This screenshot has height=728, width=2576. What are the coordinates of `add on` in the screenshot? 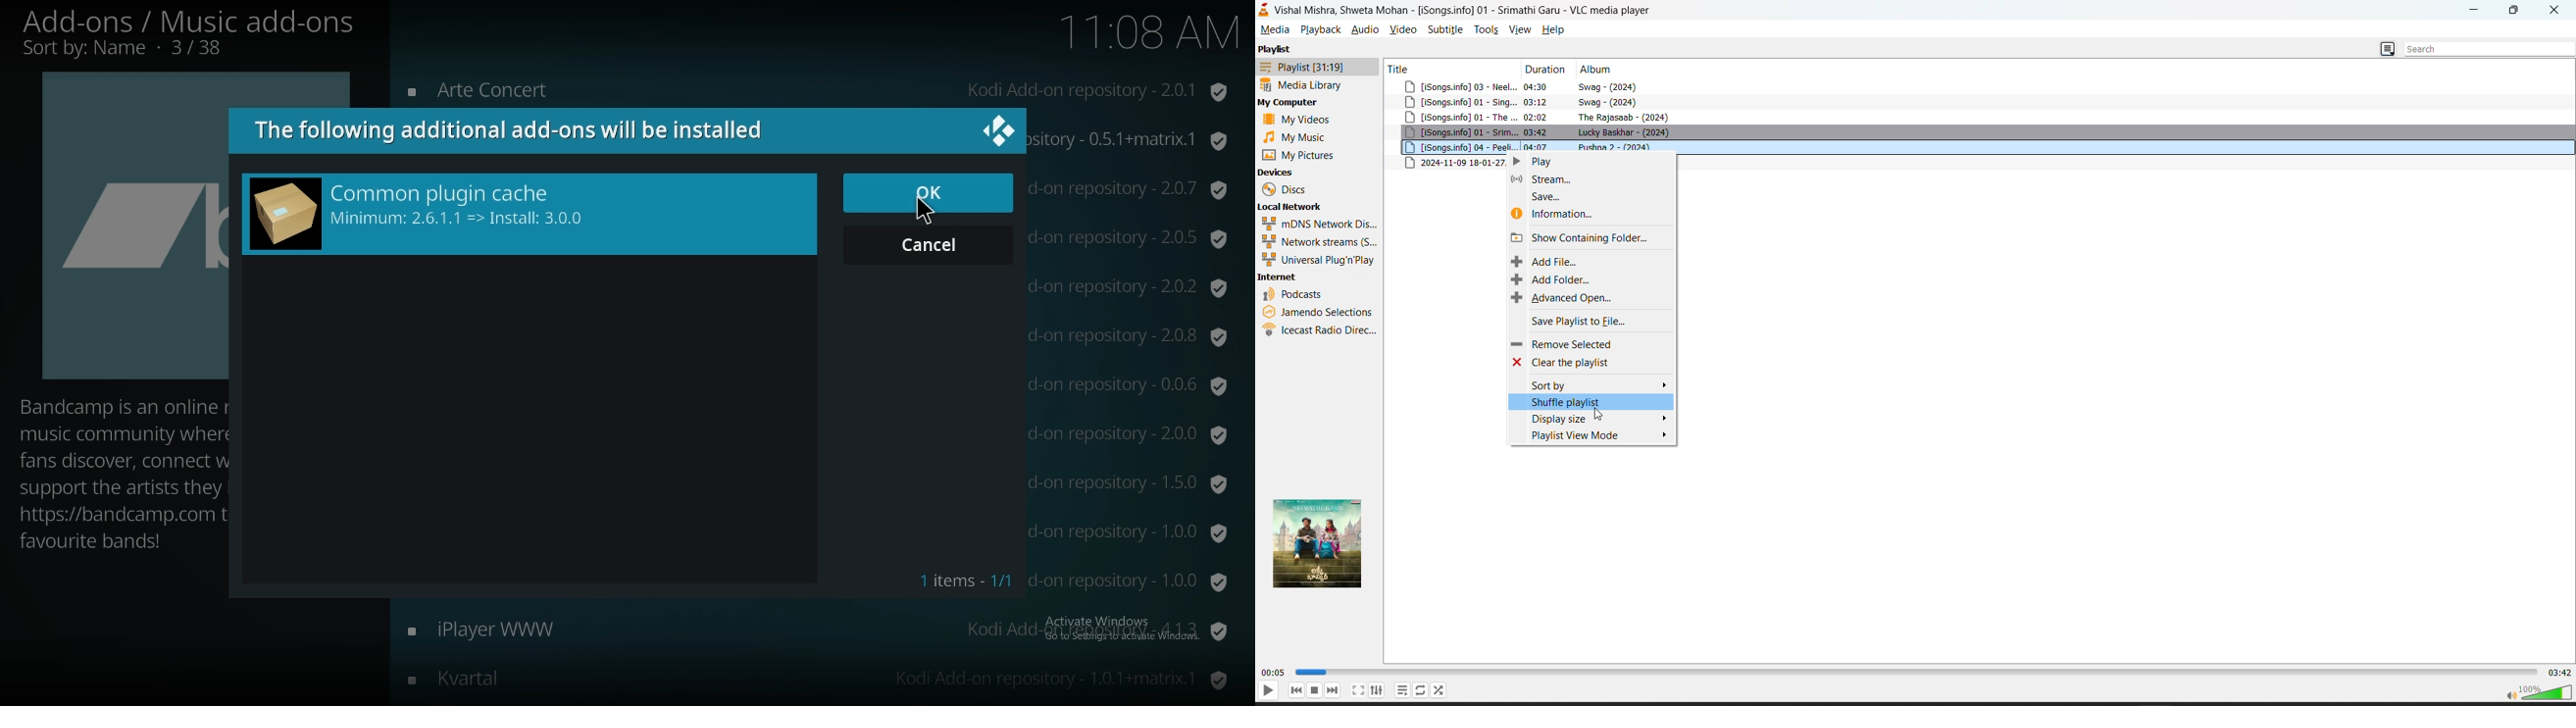 It's located at (817, 92).